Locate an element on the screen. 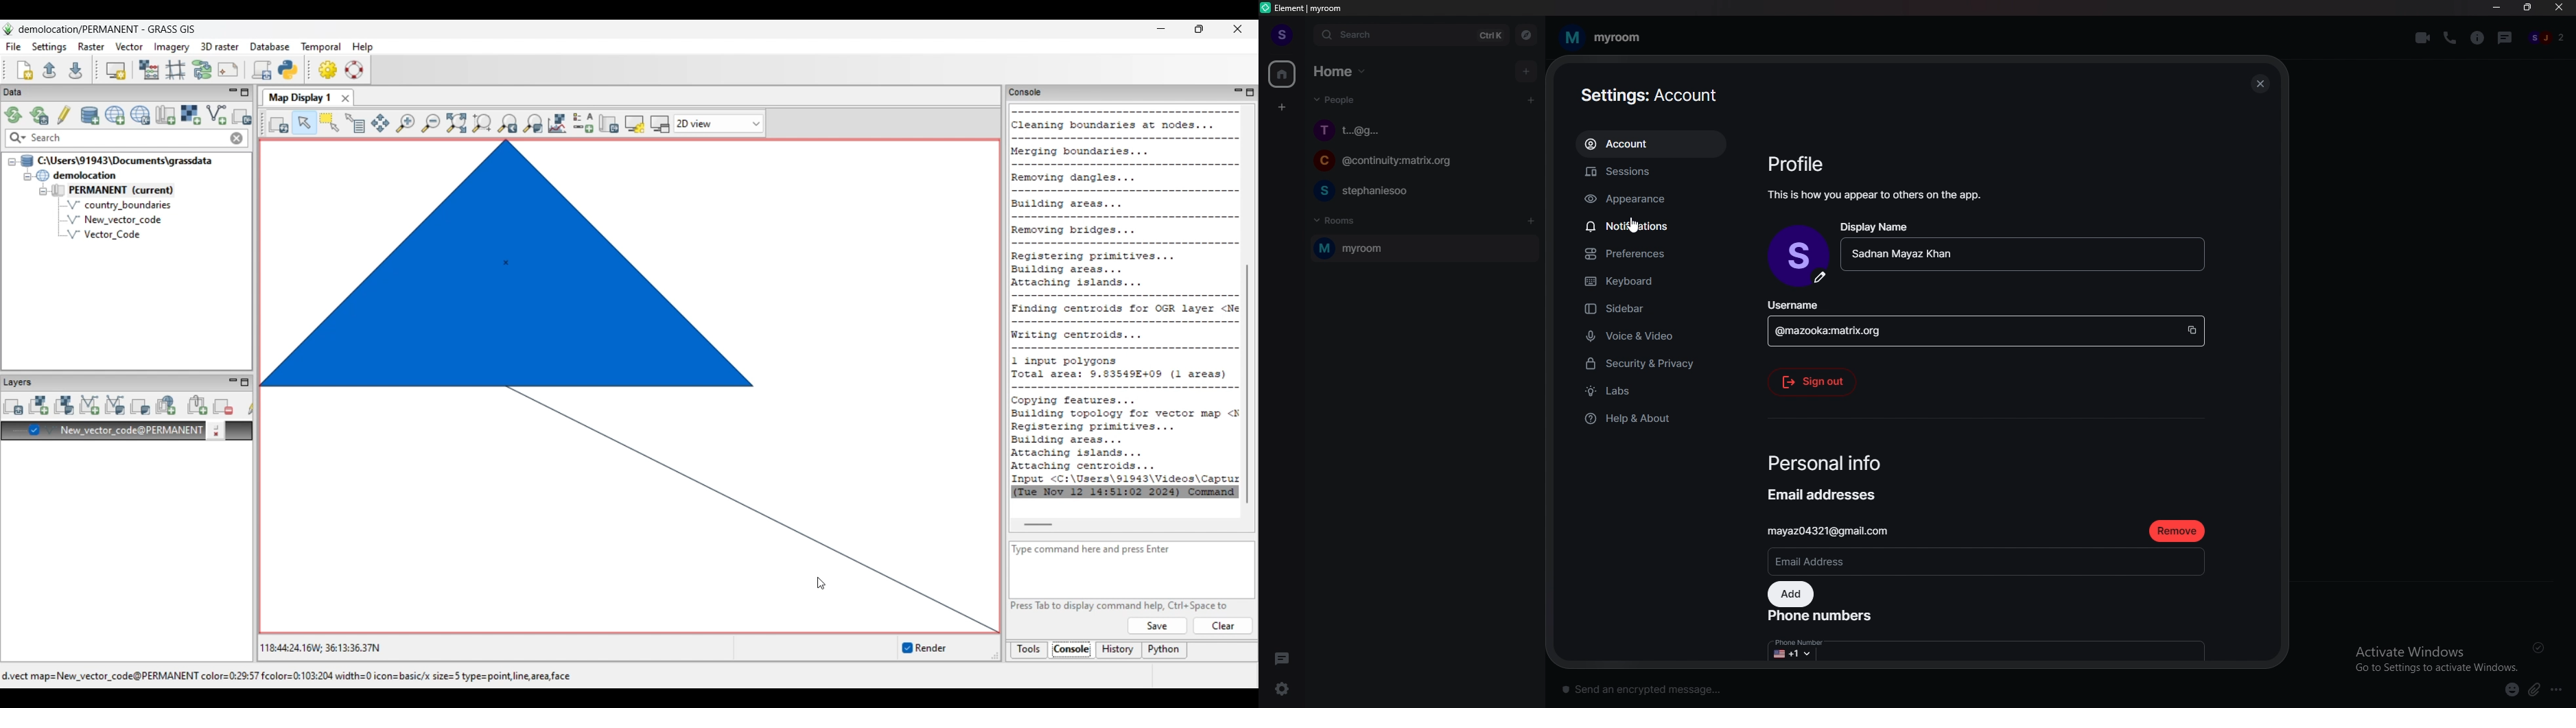 The width and height of the screenshot is (2576, 728). Phone number input is located at coordinates (1989, 647).